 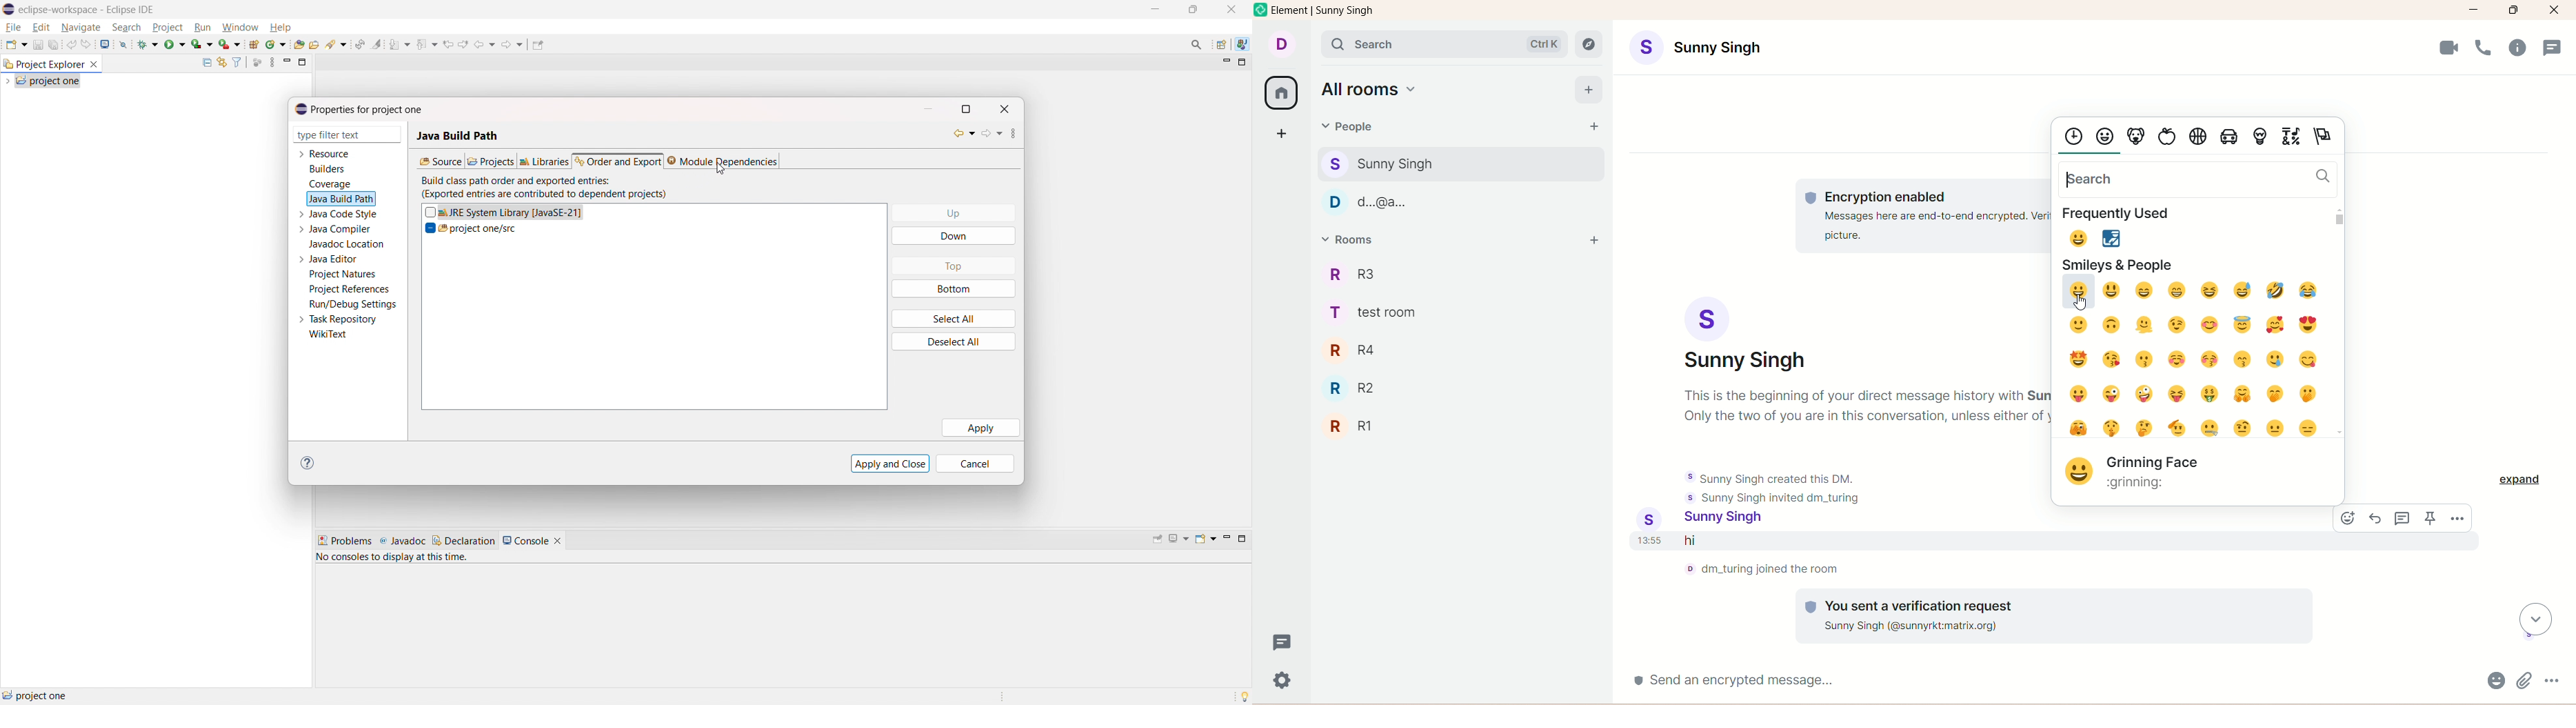 I want to click on search, so click(x=1444, y=44).